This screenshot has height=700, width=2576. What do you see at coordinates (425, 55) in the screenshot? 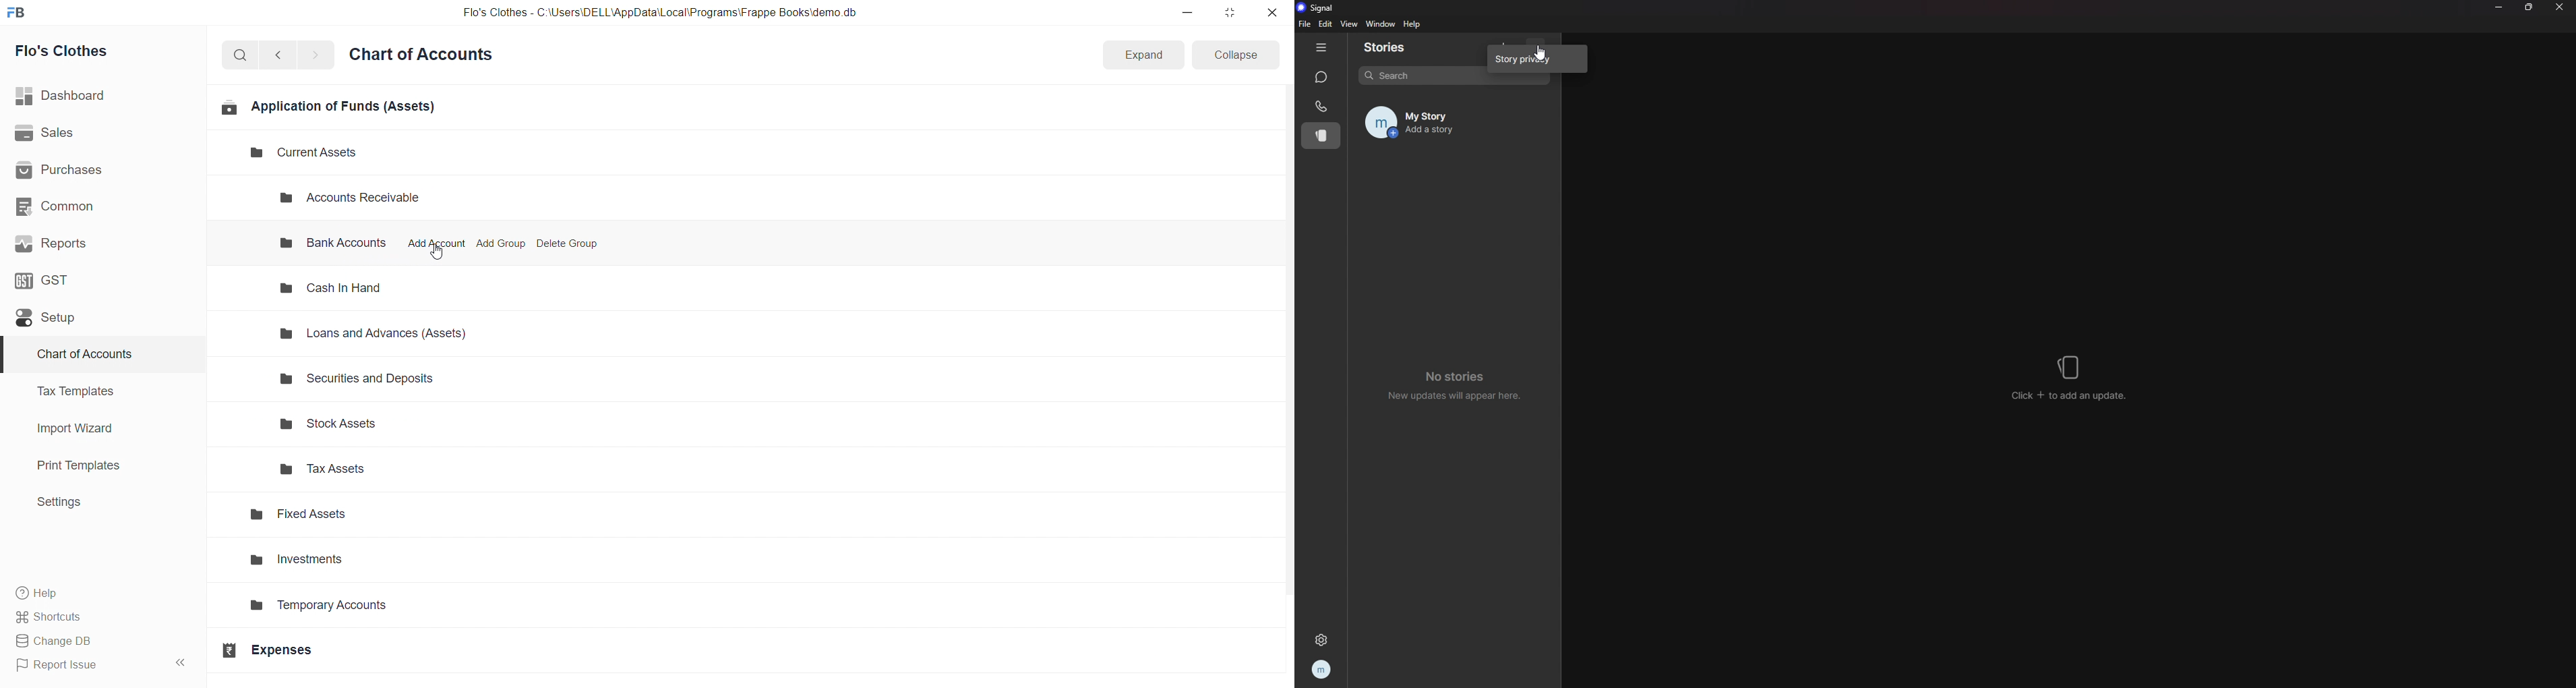
I see `Chart of Accounts` at bounding box center [425, 55].